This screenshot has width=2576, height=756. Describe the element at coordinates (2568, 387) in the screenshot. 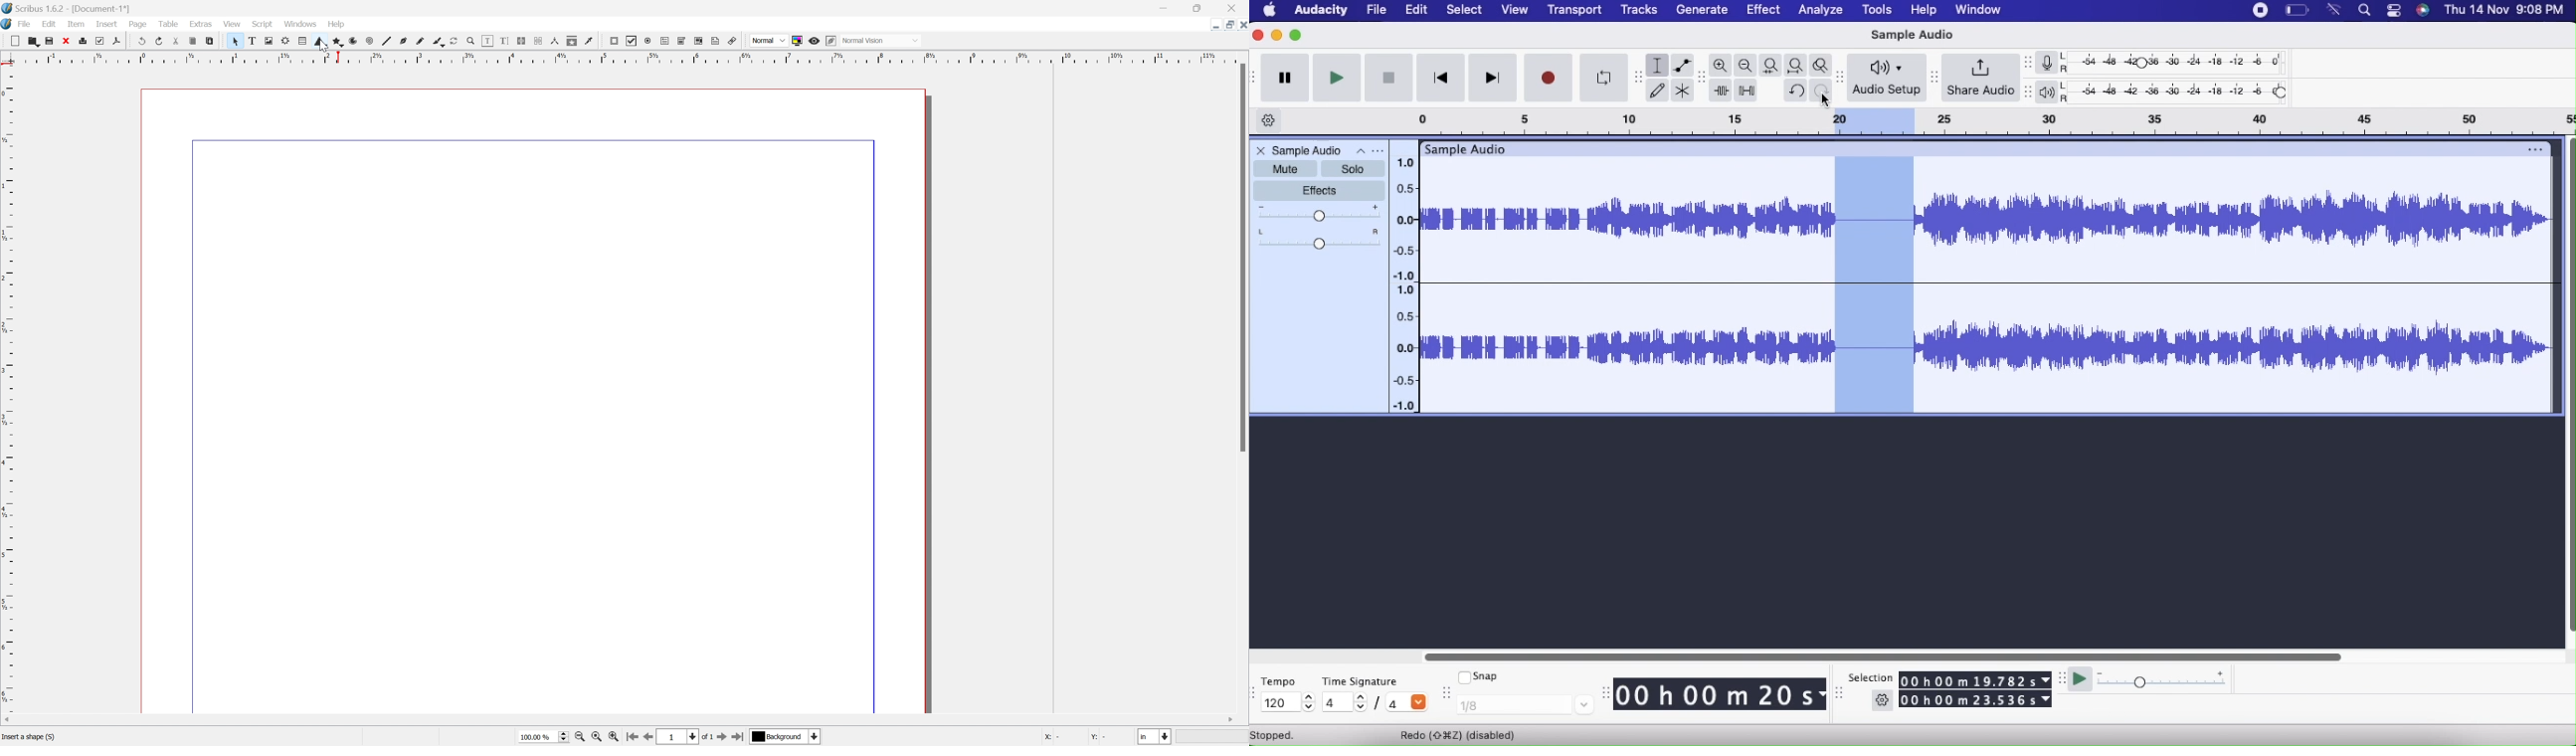

I see `vertical scrollbar` at that location.